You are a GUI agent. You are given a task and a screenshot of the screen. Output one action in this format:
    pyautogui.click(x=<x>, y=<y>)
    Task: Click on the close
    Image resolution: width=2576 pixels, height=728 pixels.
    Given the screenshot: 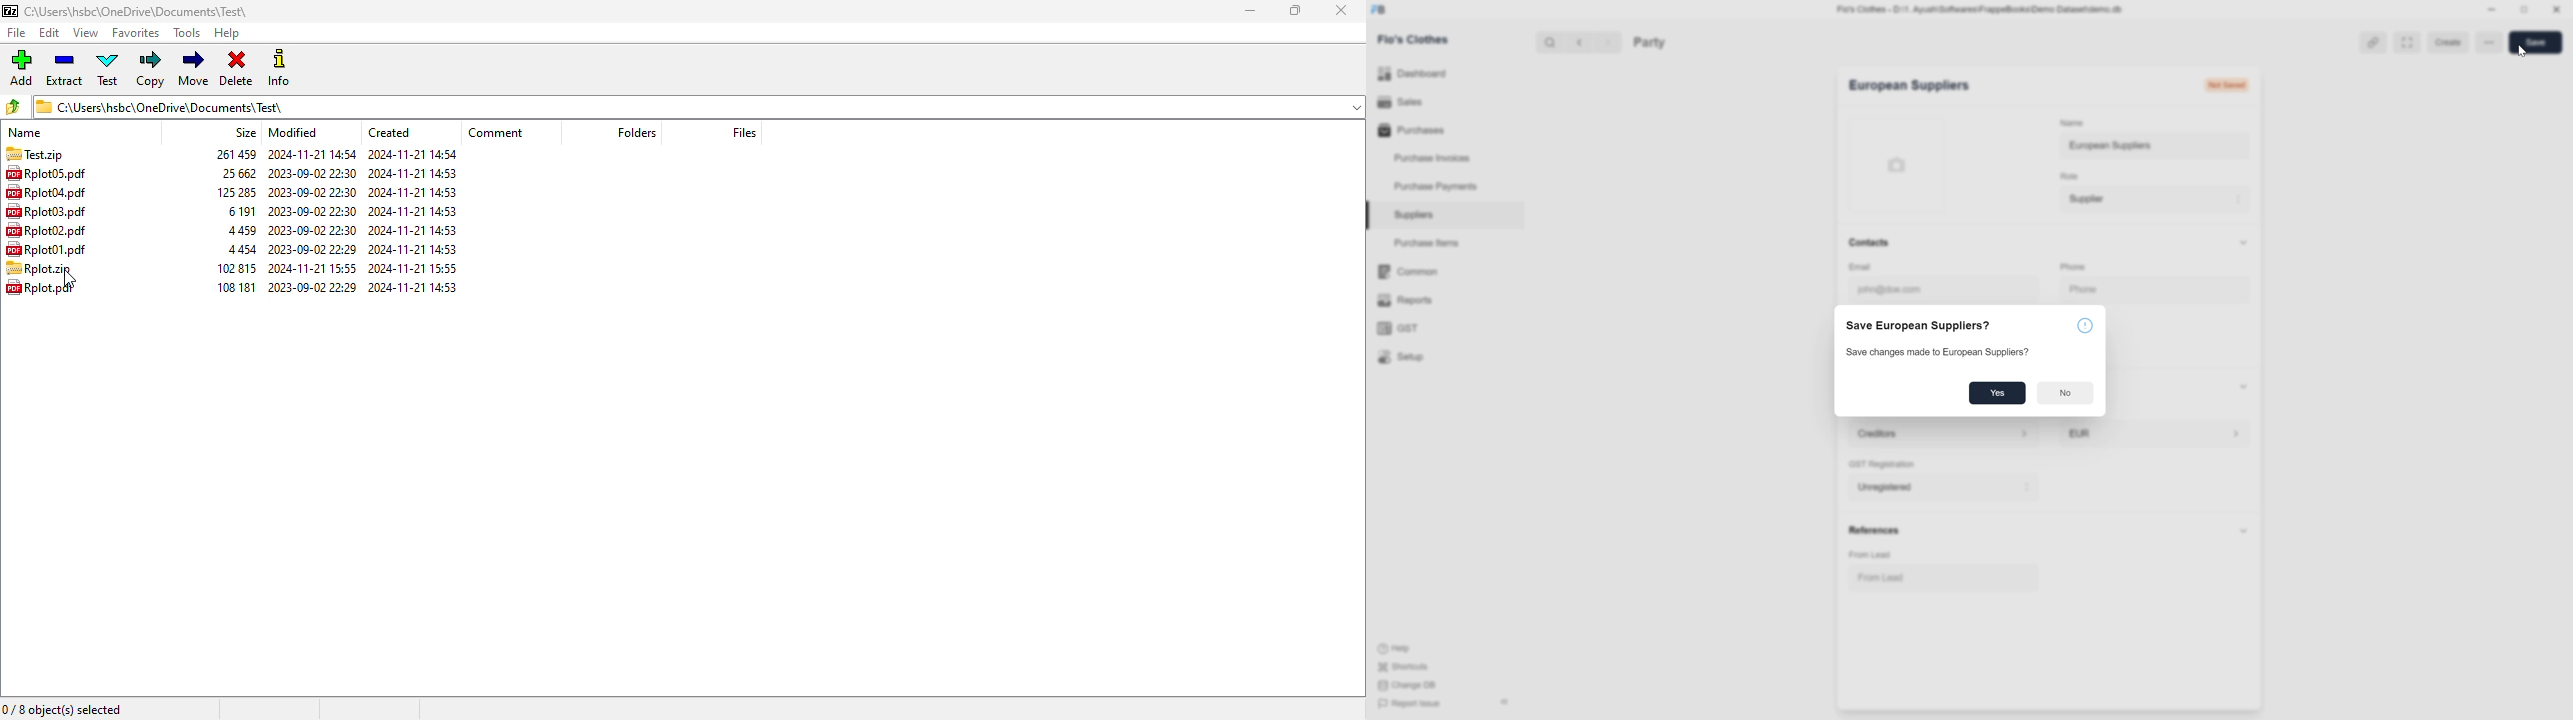 What is the action you would take?
    pyautogui.click(x=1343, y=10)
    